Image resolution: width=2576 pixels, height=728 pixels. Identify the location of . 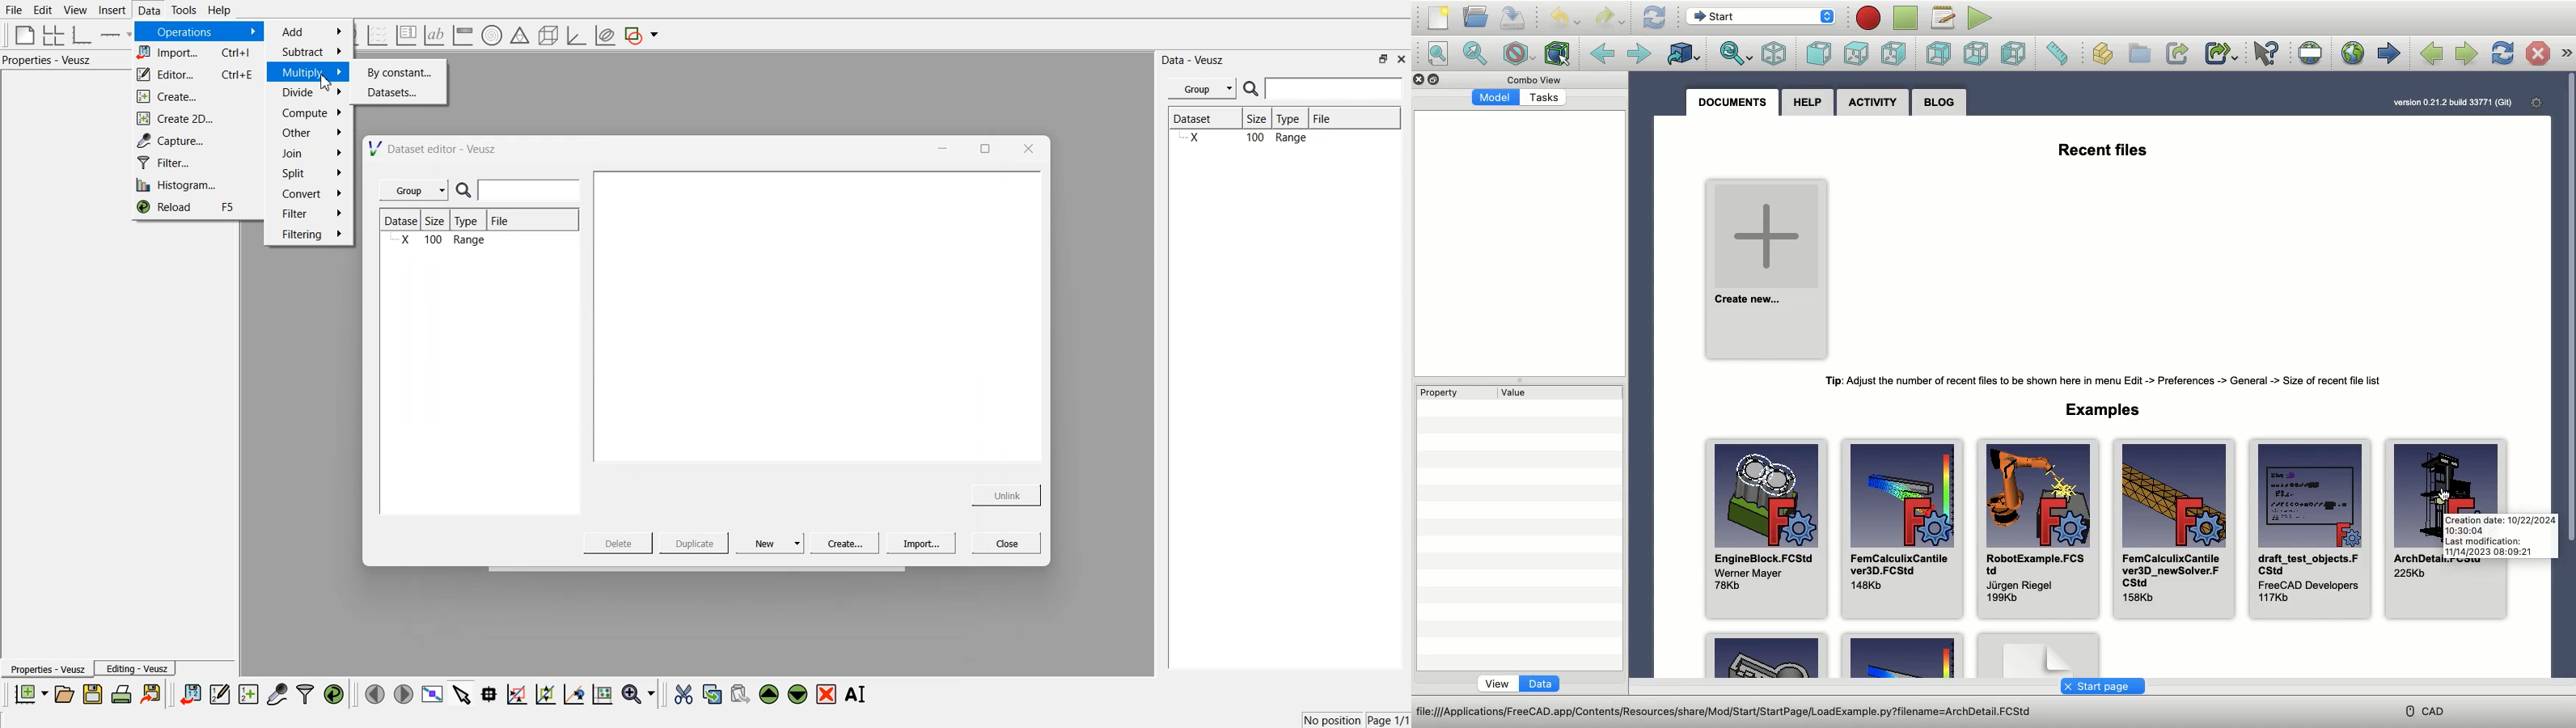
(1601, 55).